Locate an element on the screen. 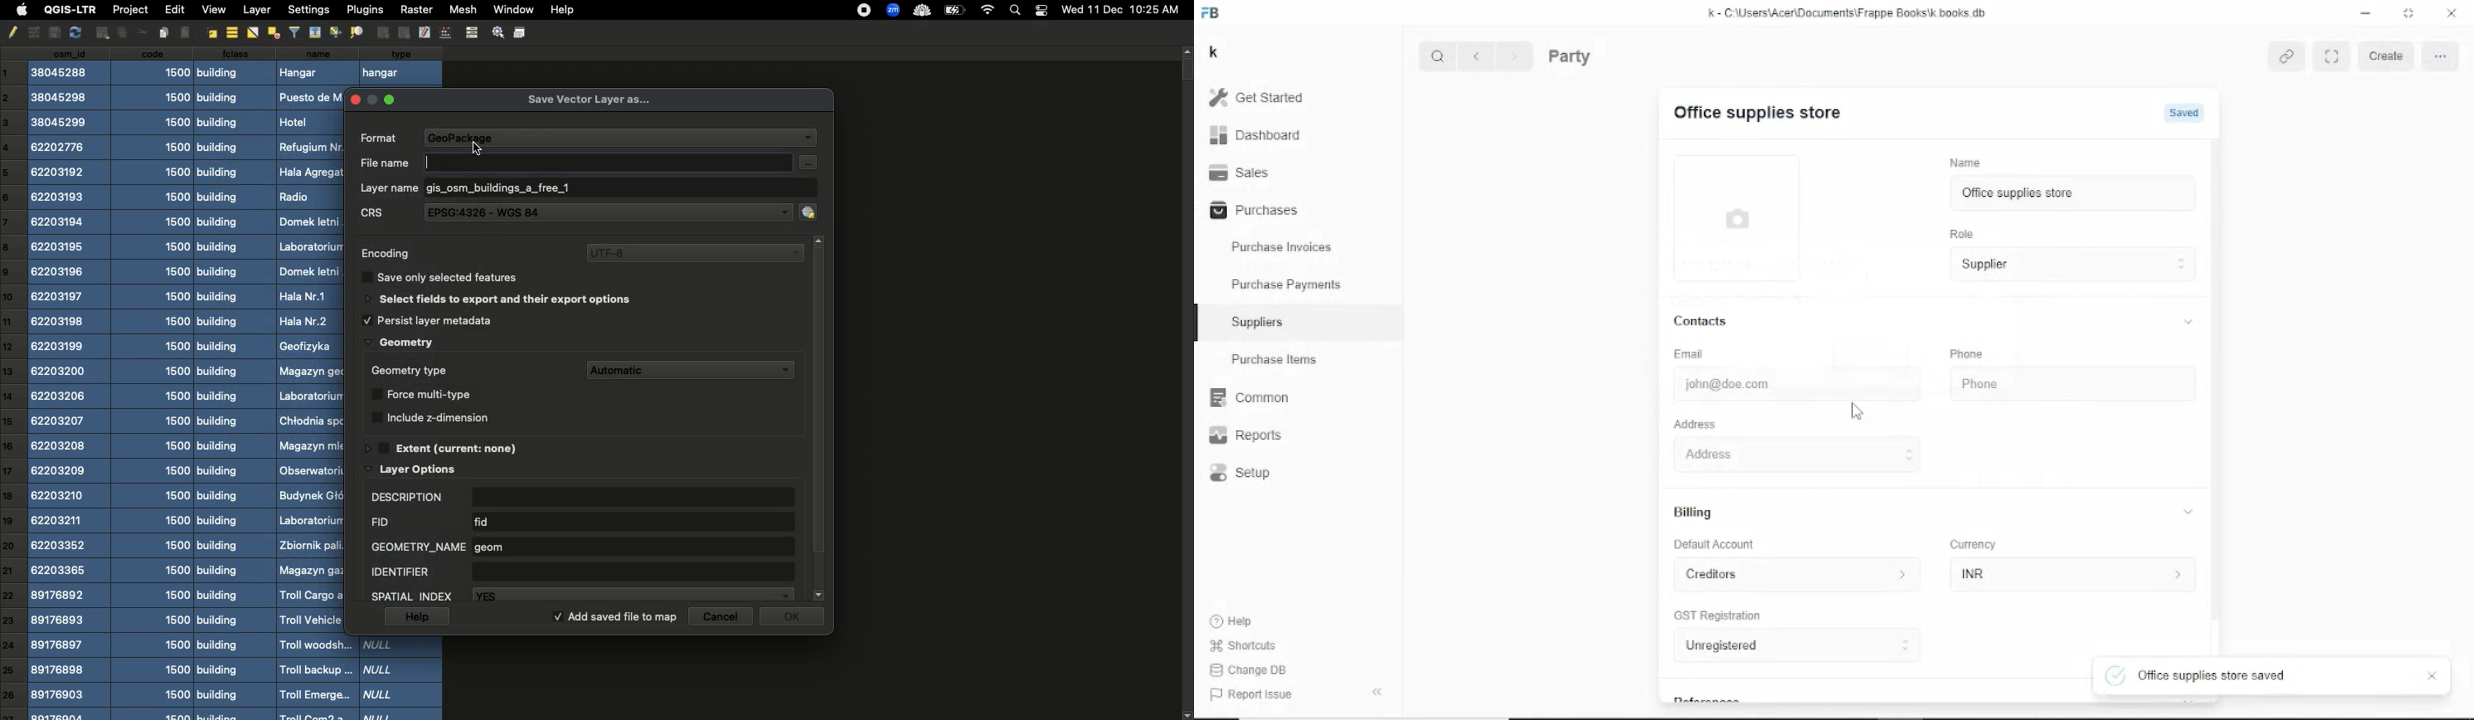  Billing is located at coordinates (1935, 512).